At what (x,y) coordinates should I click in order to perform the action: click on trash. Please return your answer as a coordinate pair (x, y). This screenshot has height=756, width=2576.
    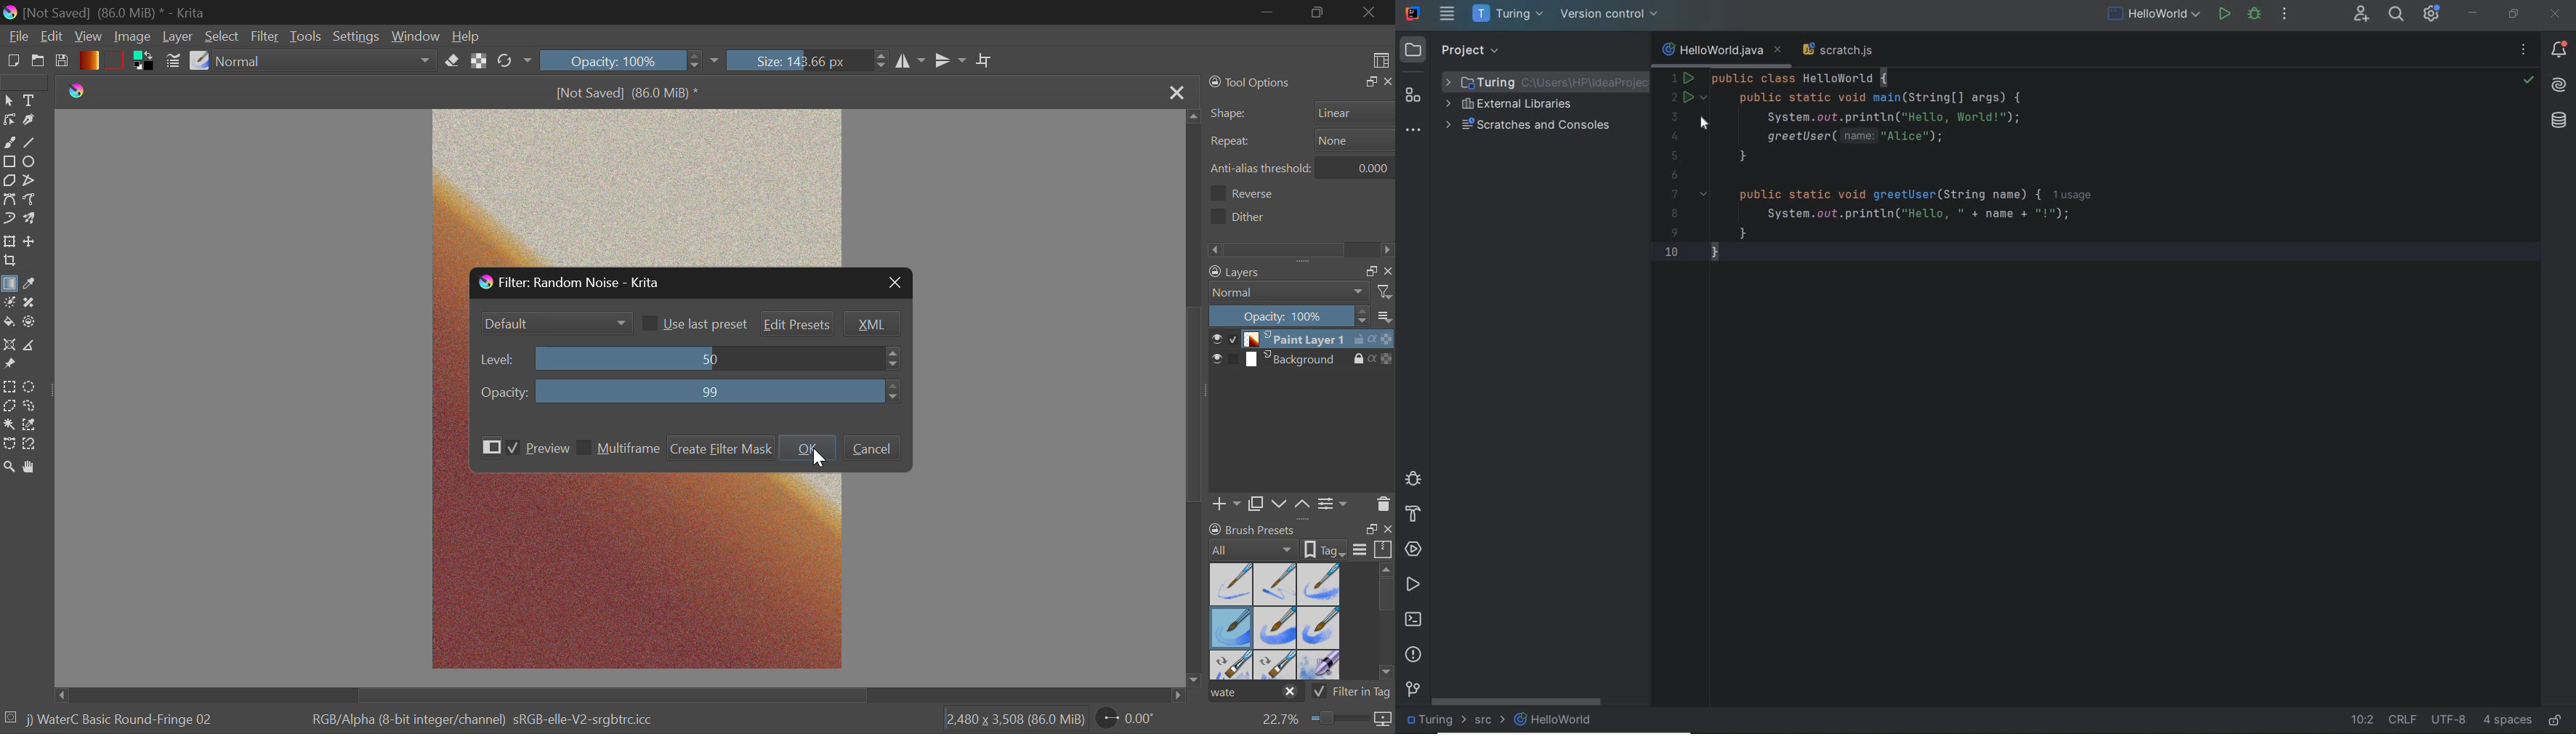
    Looking at the image, I should click on (1383, 503).